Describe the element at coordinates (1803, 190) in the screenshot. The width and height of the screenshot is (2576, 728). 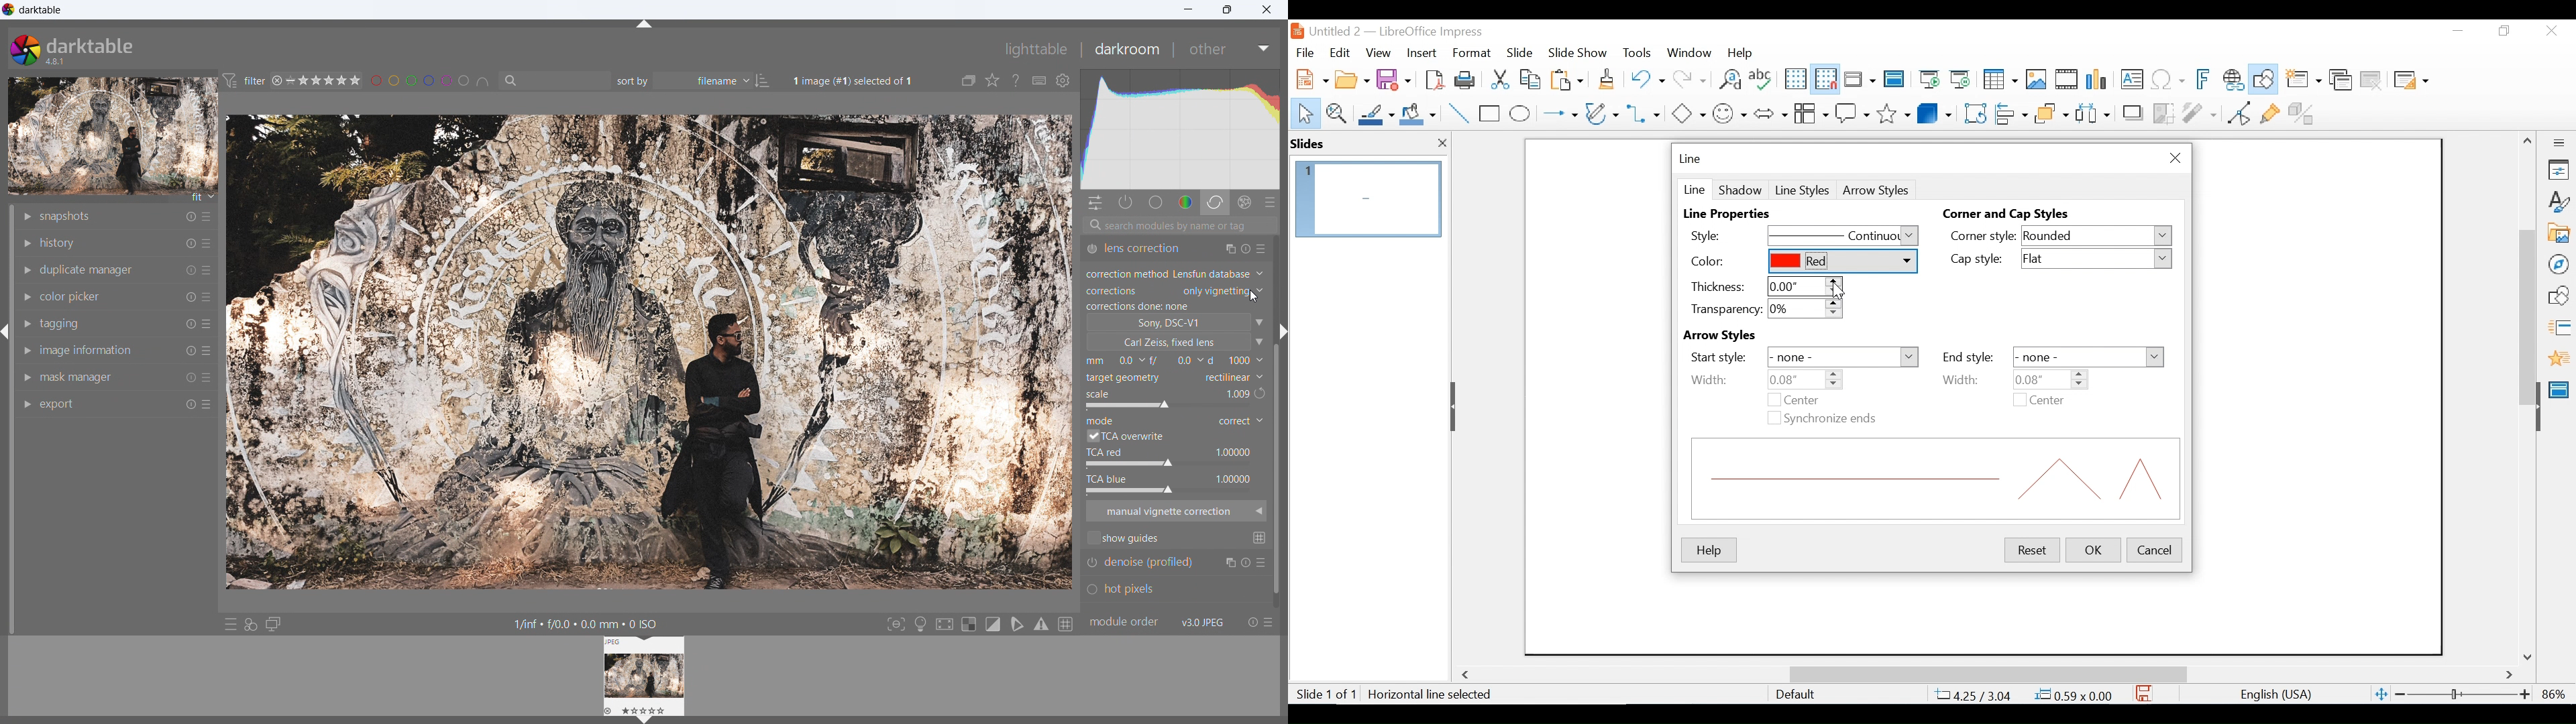
I see `Line Styles` at that location.